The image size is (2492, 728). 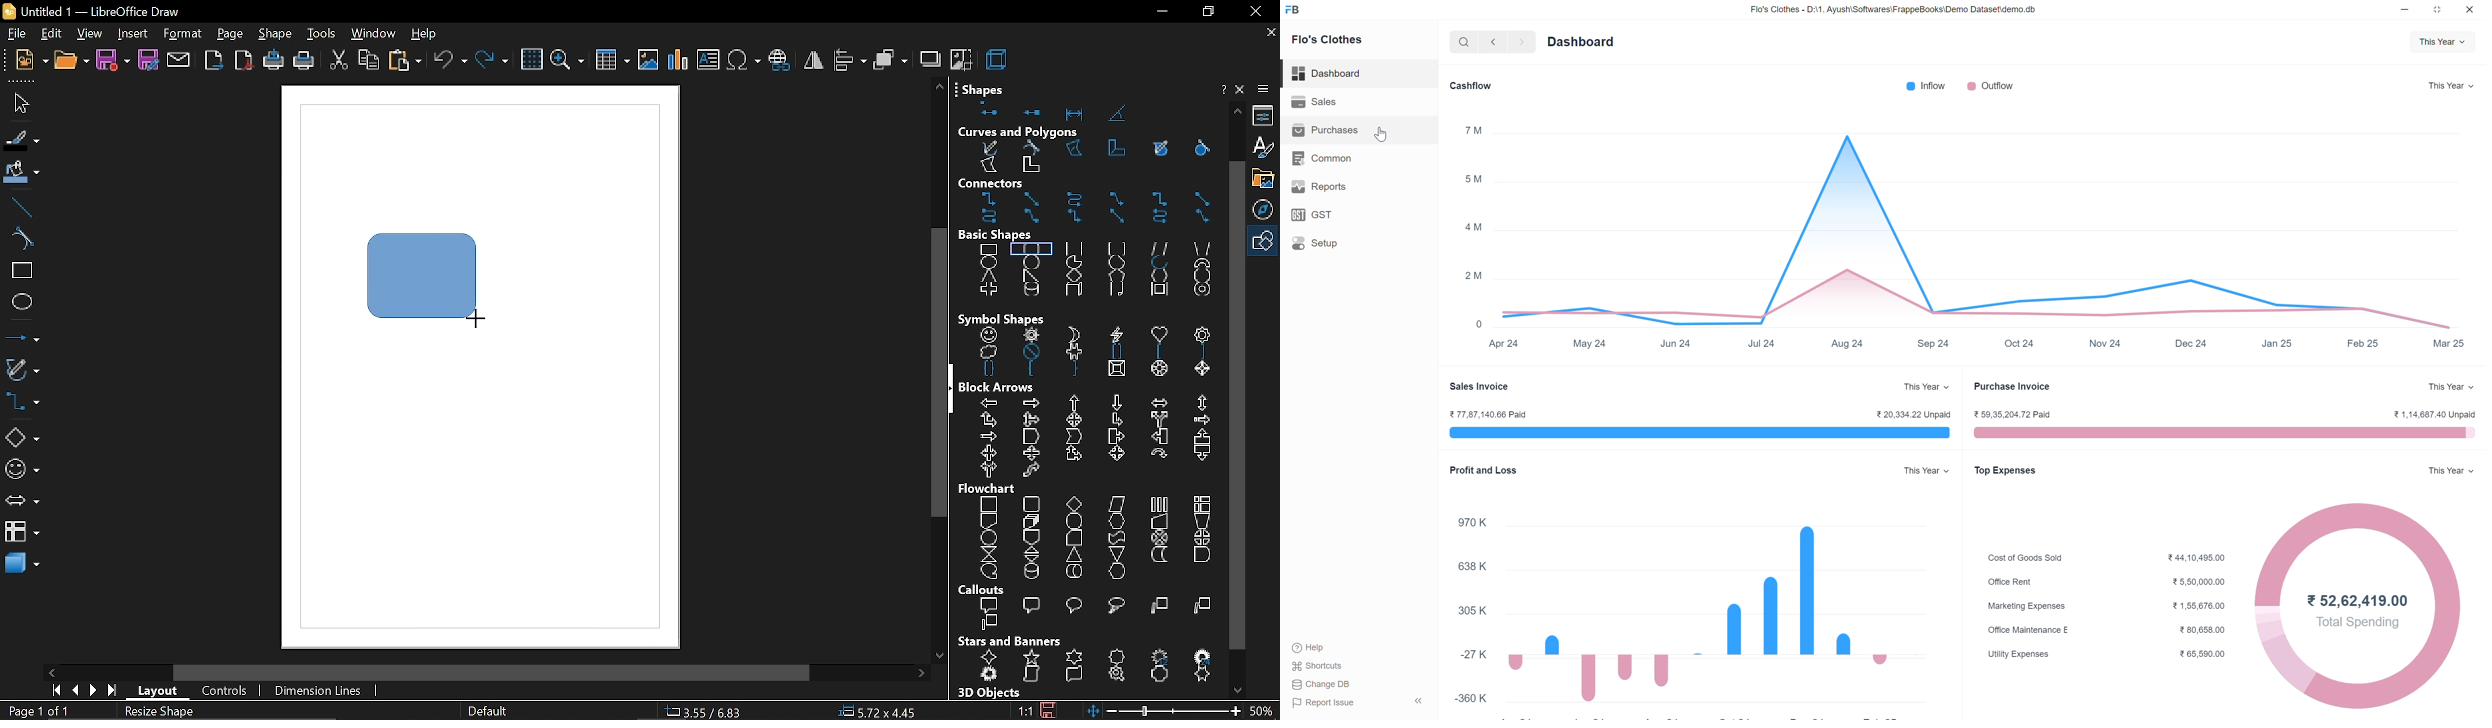 What do you see at coordinates (2197, 558) in the screenshot?
I see `44,10,495.00` at bounding box center [2197, 558].